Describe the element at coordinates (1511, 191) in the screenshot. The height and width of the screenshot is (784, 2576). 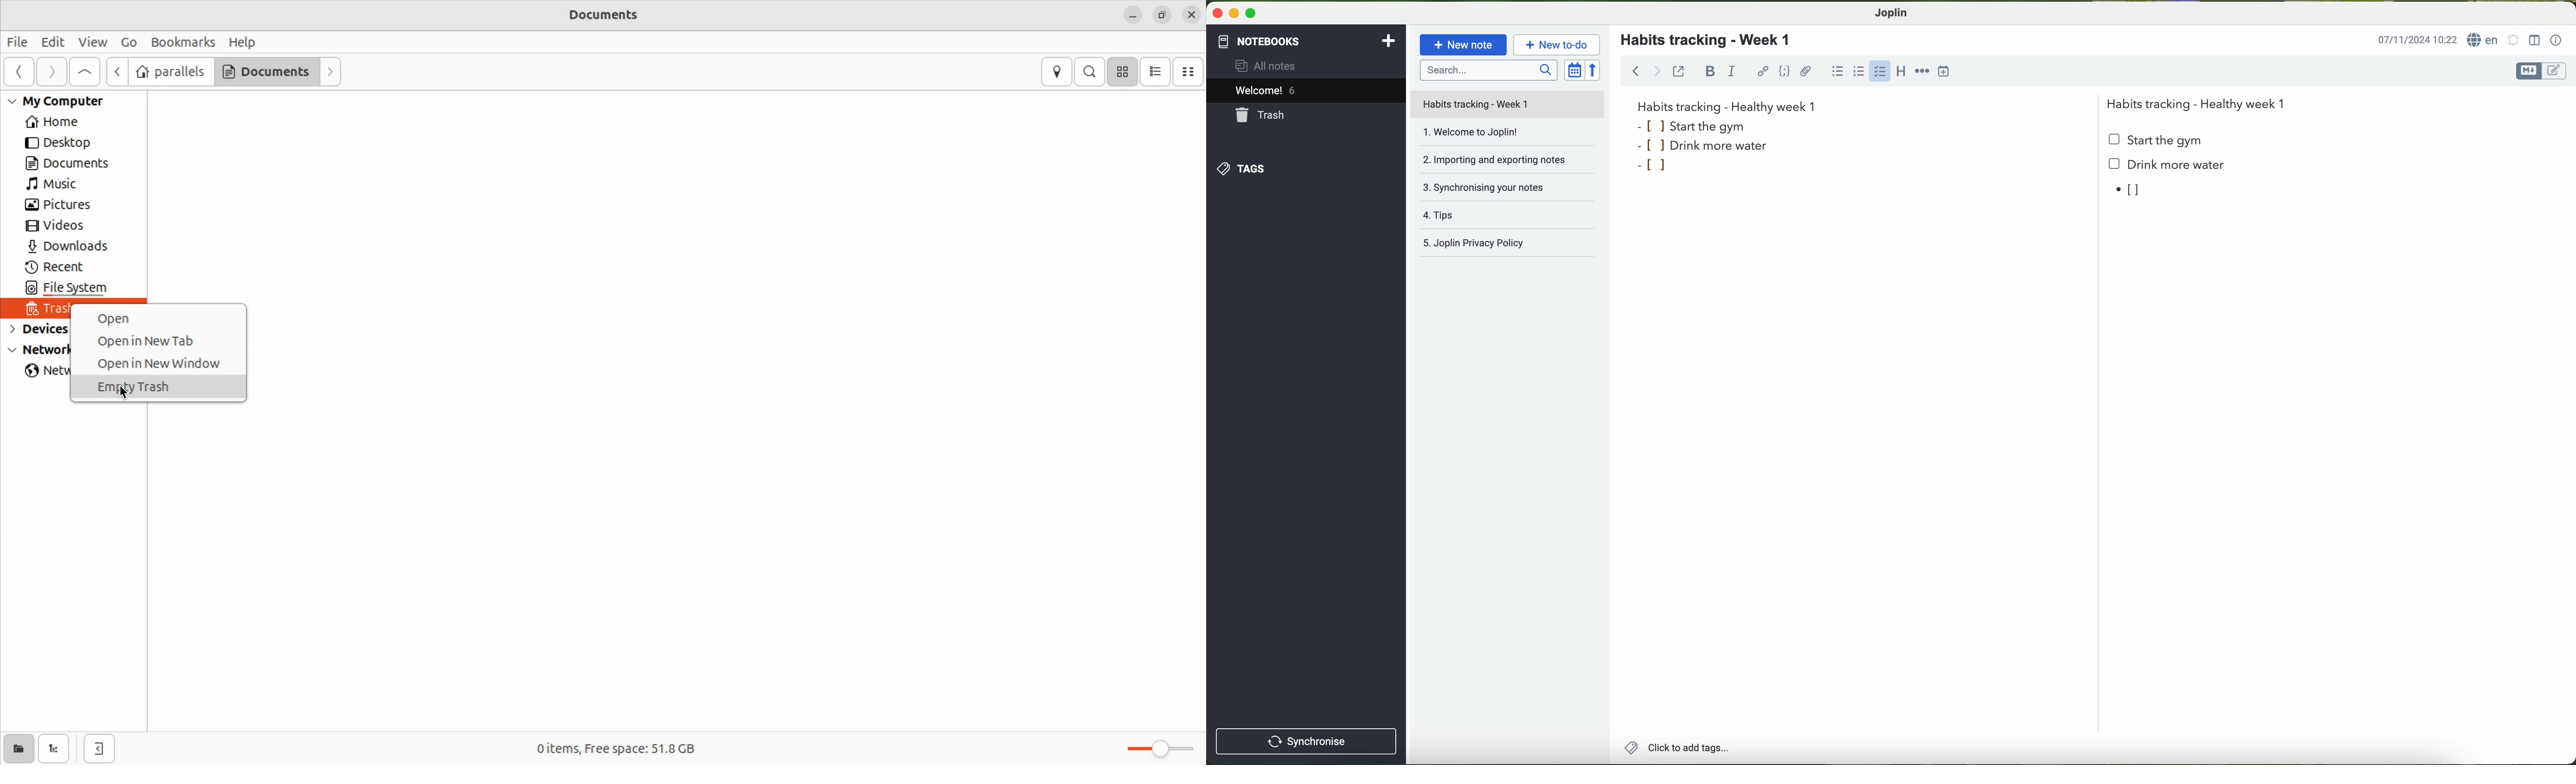
I see `synchronising your notes` at that location.